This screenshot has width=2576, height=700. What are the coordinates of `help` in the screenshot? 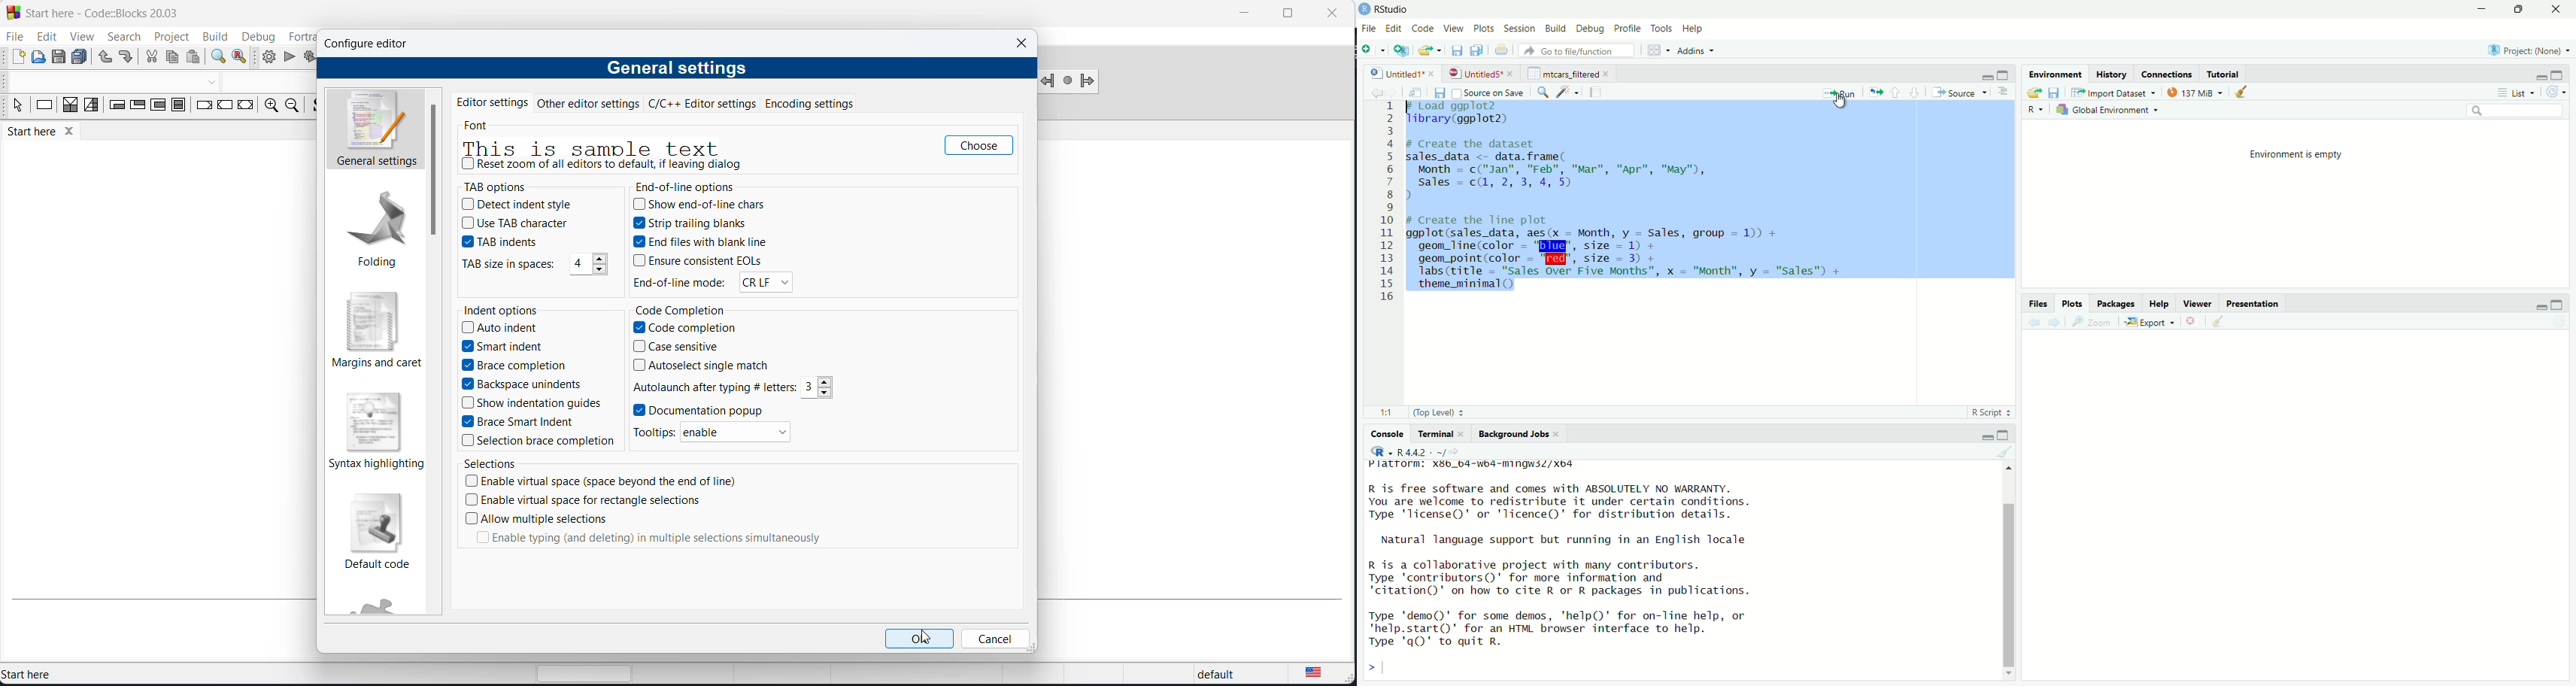 It's located at (1695, 30).